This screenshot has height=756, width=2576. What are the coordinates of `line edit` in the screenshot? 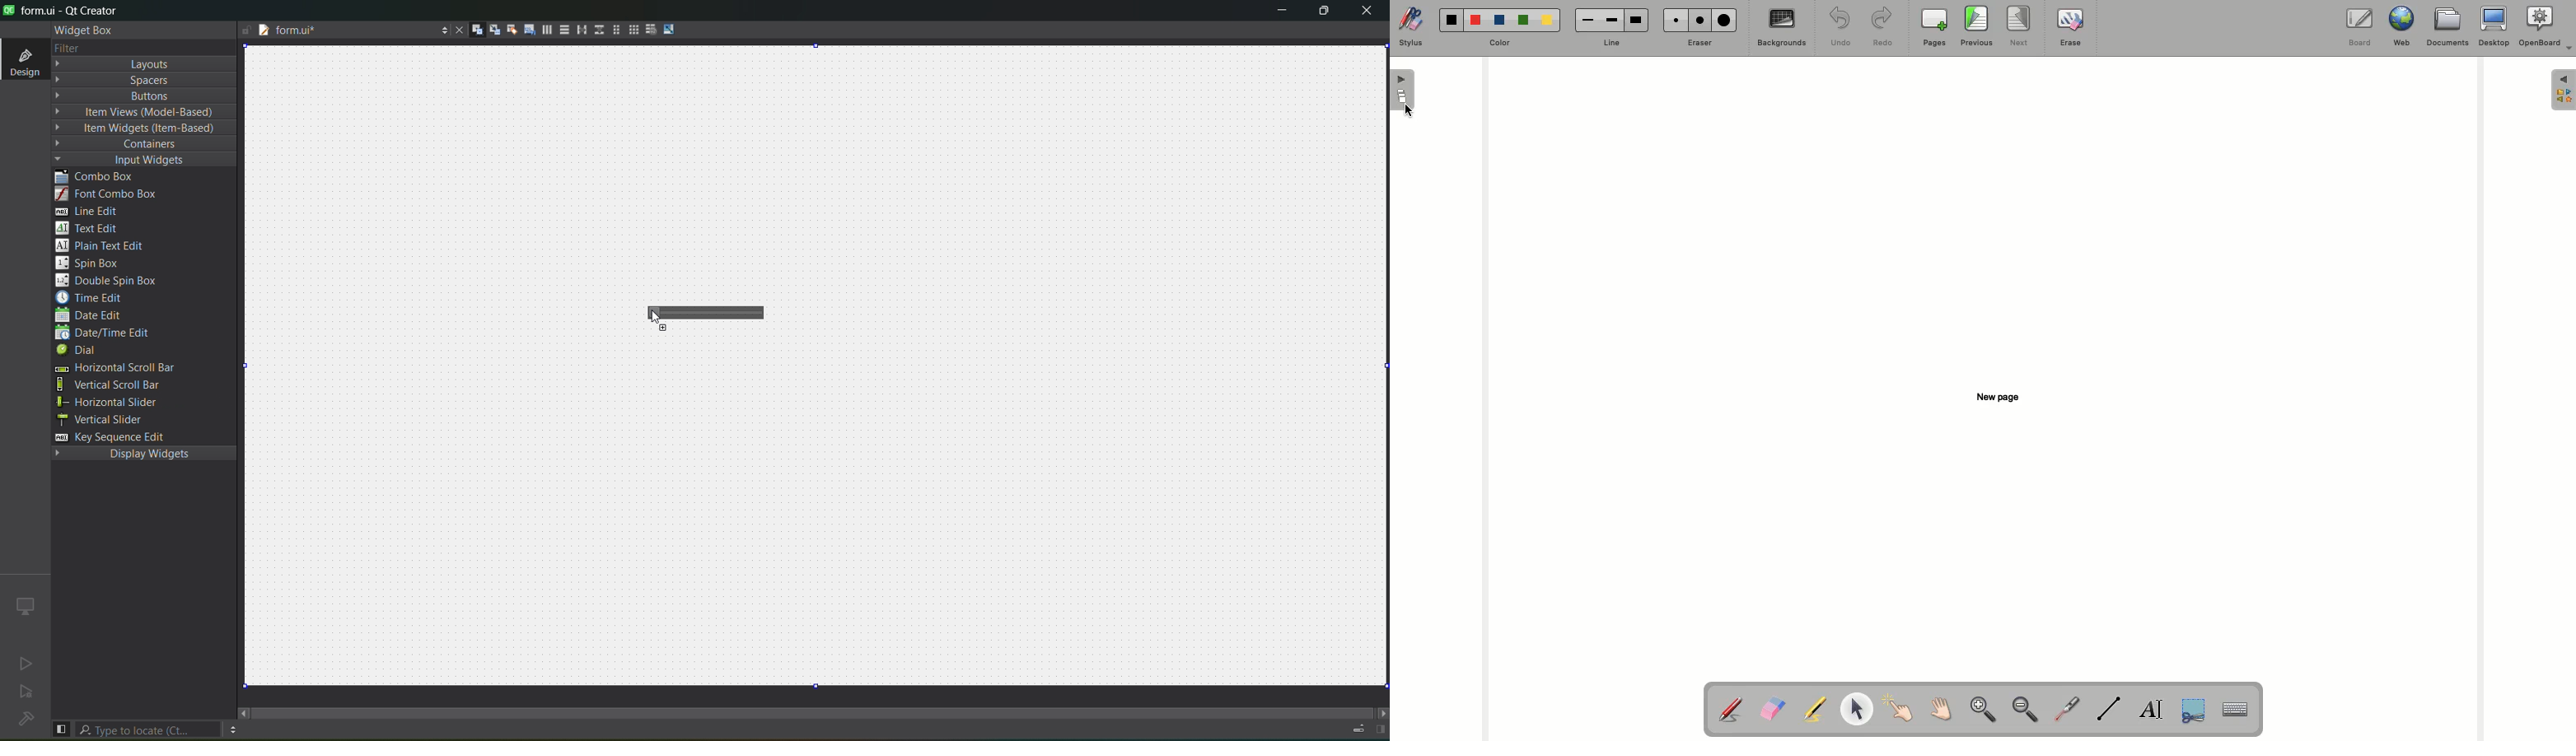 It's located at (91, 211).